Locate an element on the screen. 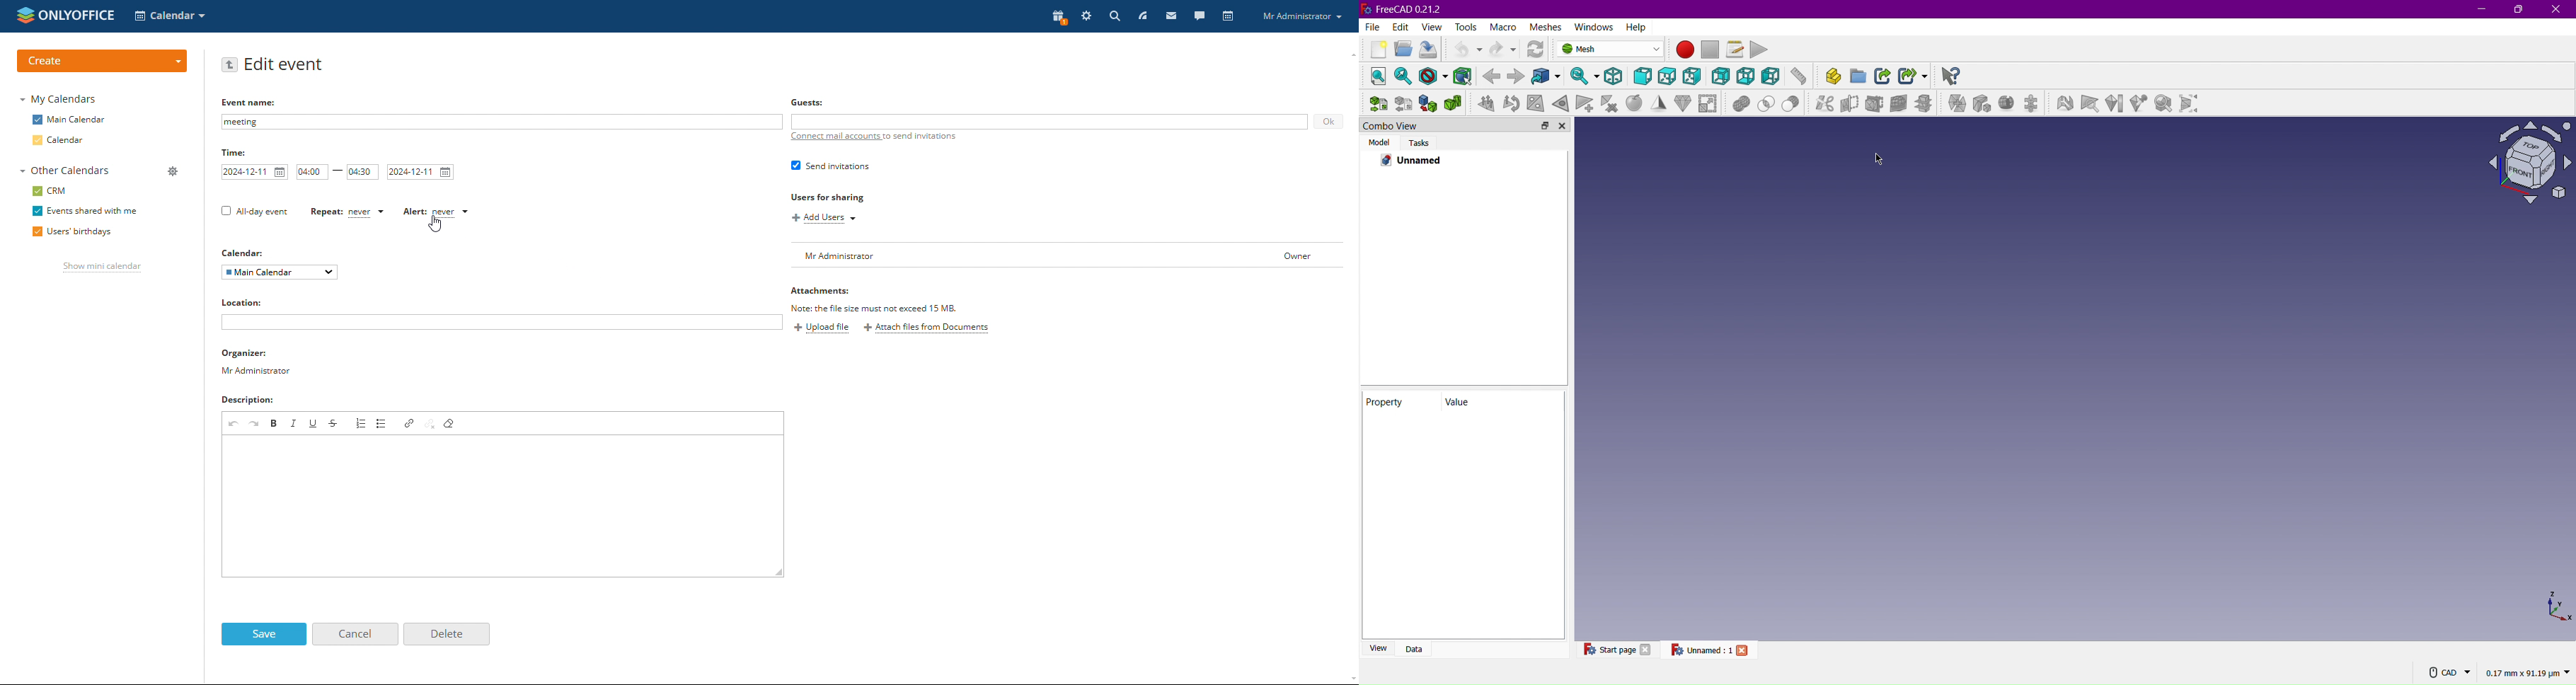  Cut mesh is located at coordinates (1823, 103).